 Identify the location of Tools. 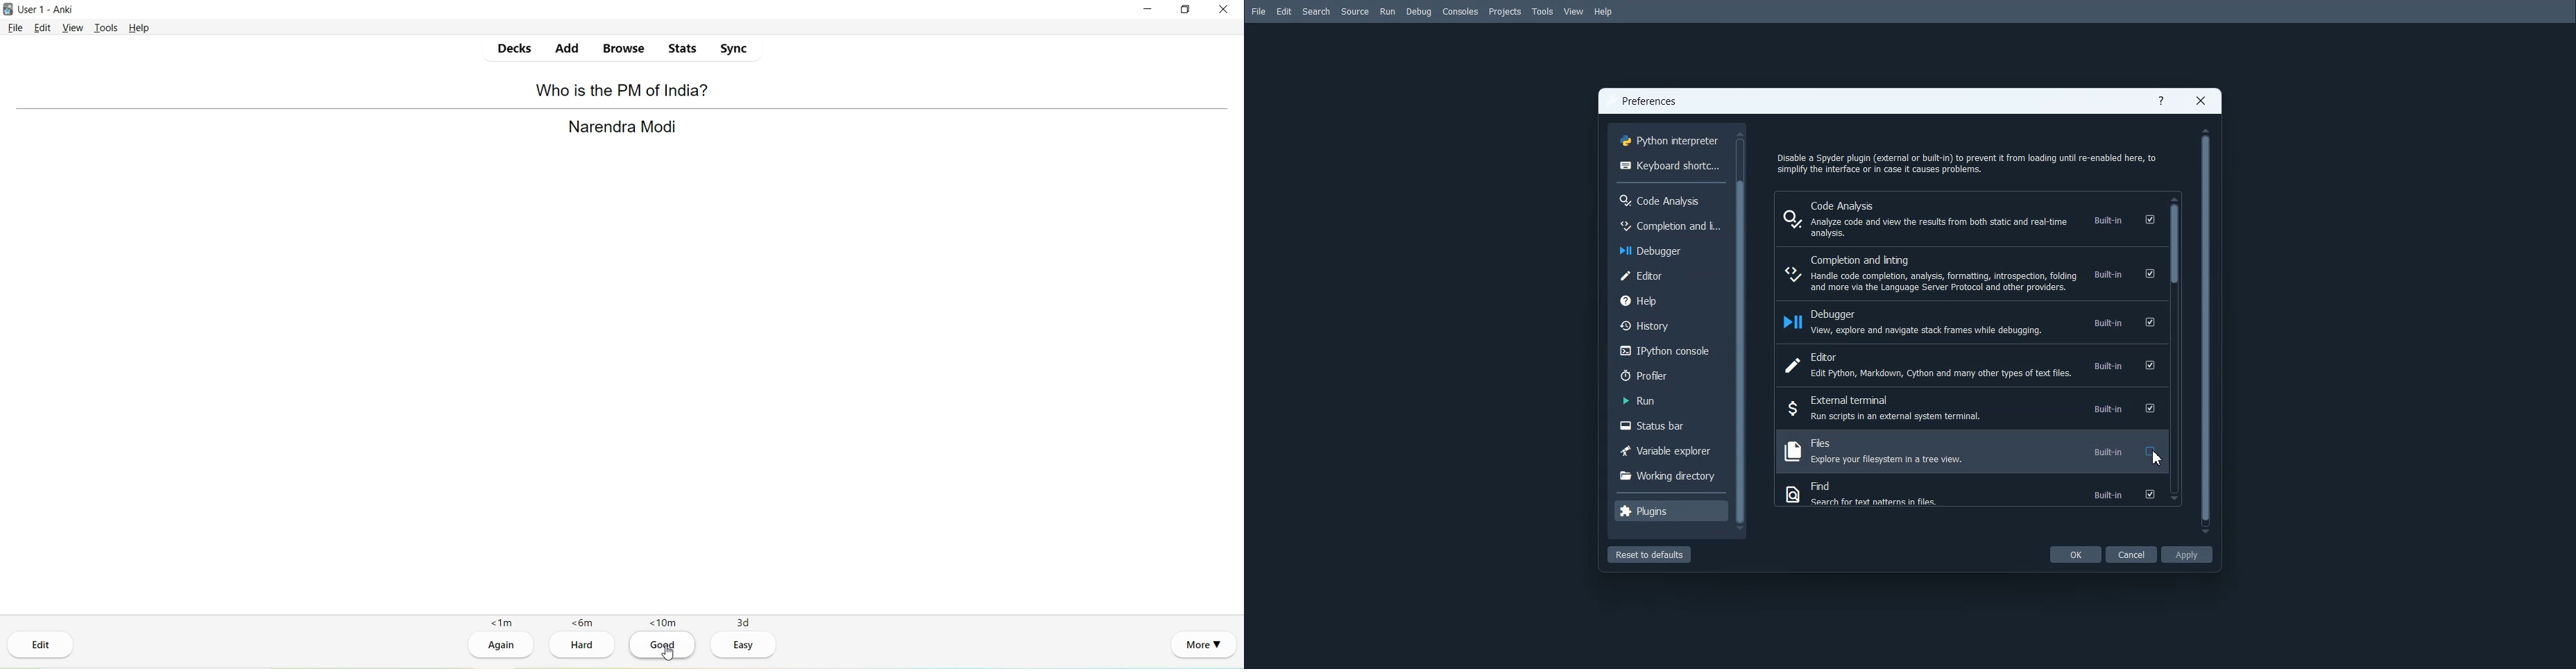
(1542, 12).